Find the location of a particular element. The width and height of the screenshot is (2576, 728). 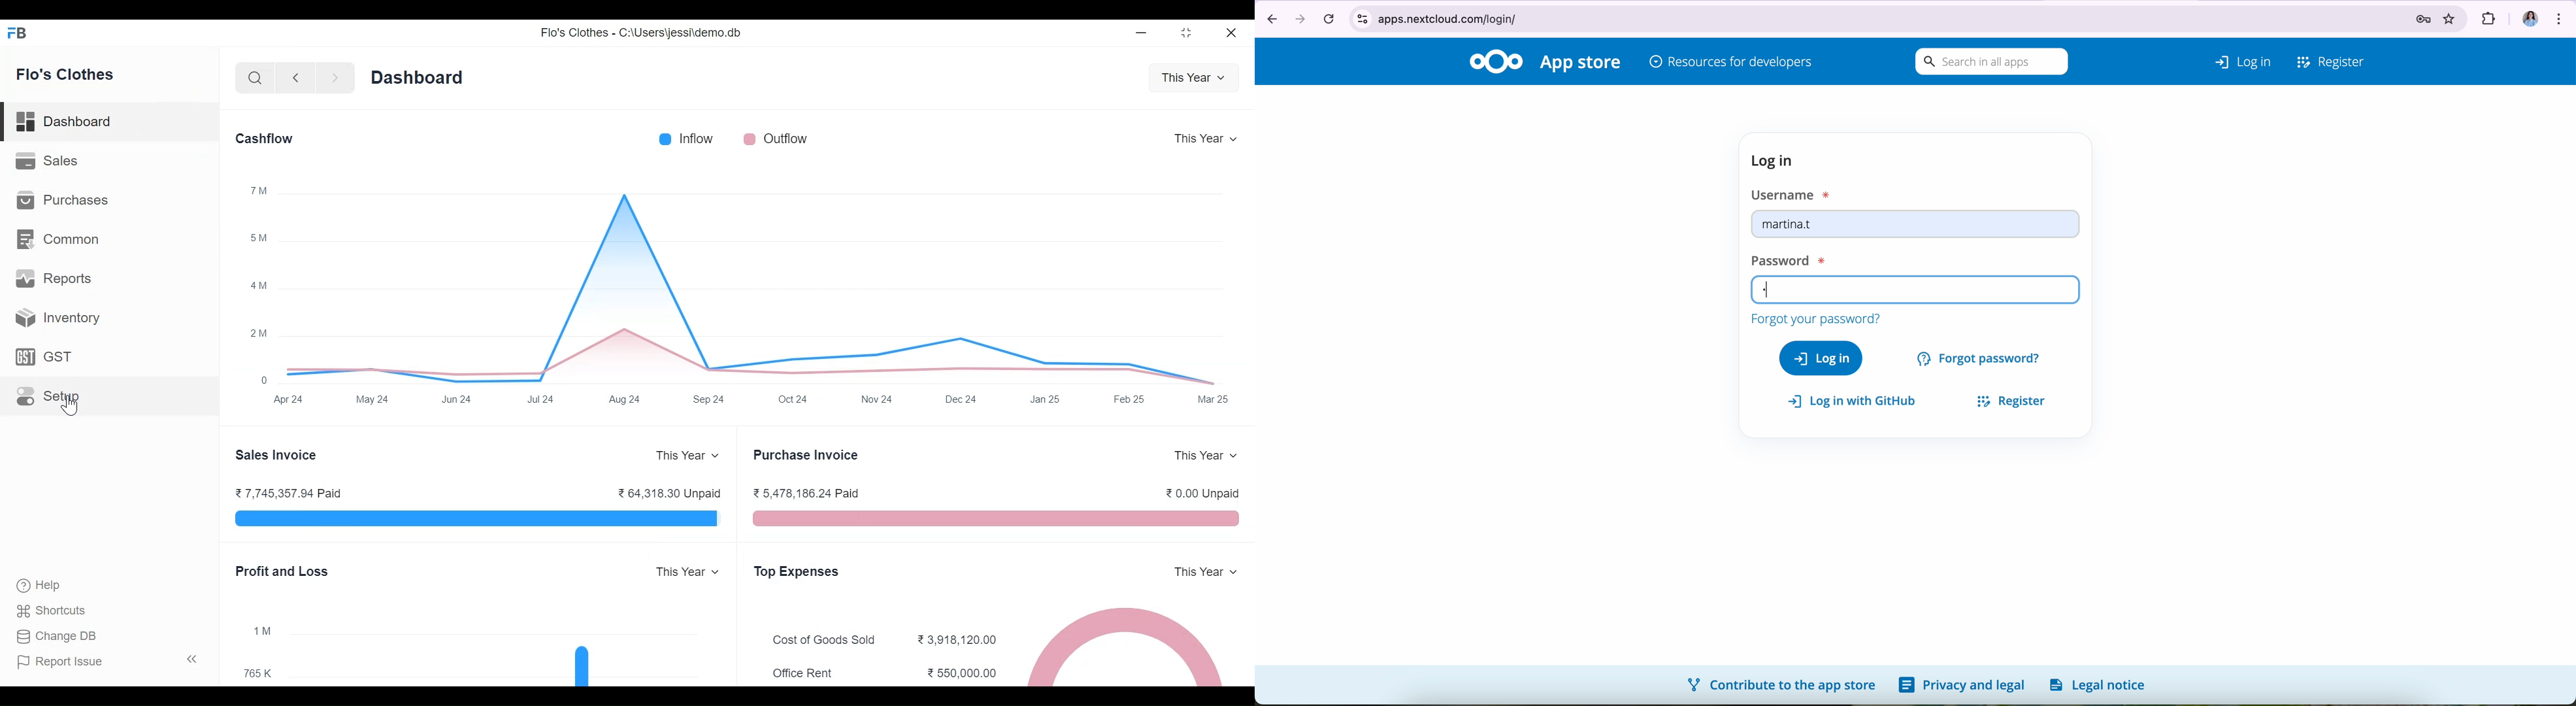

4m is located at coordinates (256, 287).